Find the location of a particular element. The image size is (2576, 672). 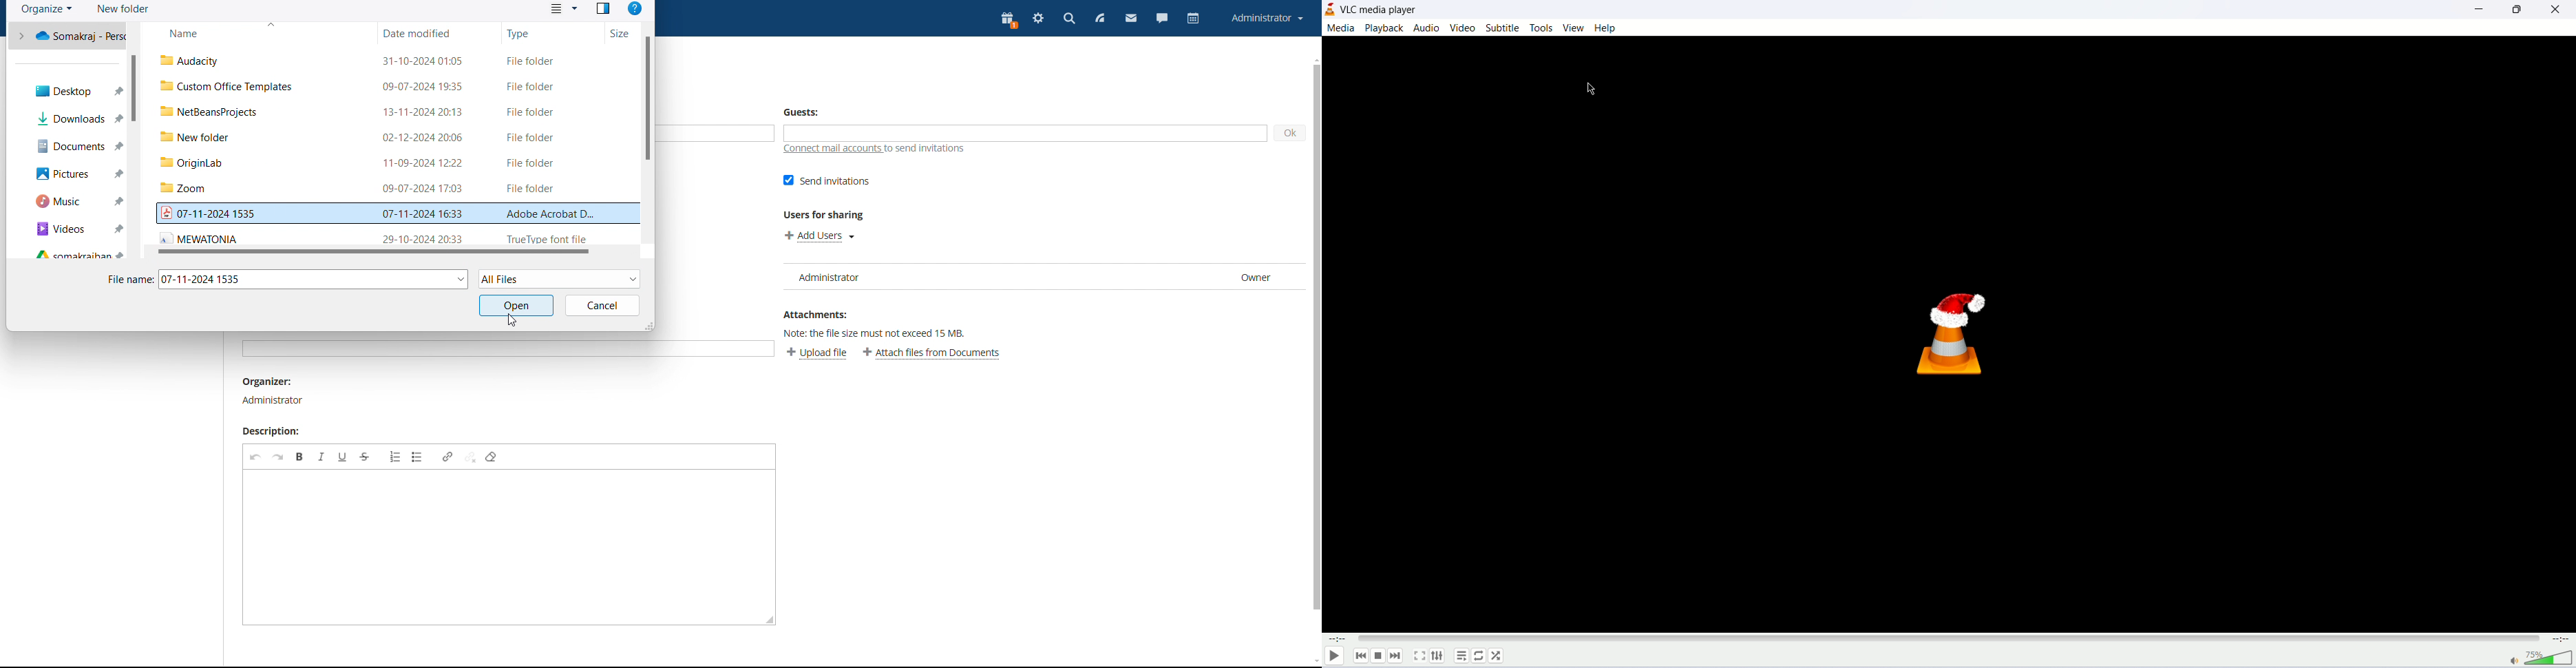

connect mail accounts is located at coordinates (887, 149).